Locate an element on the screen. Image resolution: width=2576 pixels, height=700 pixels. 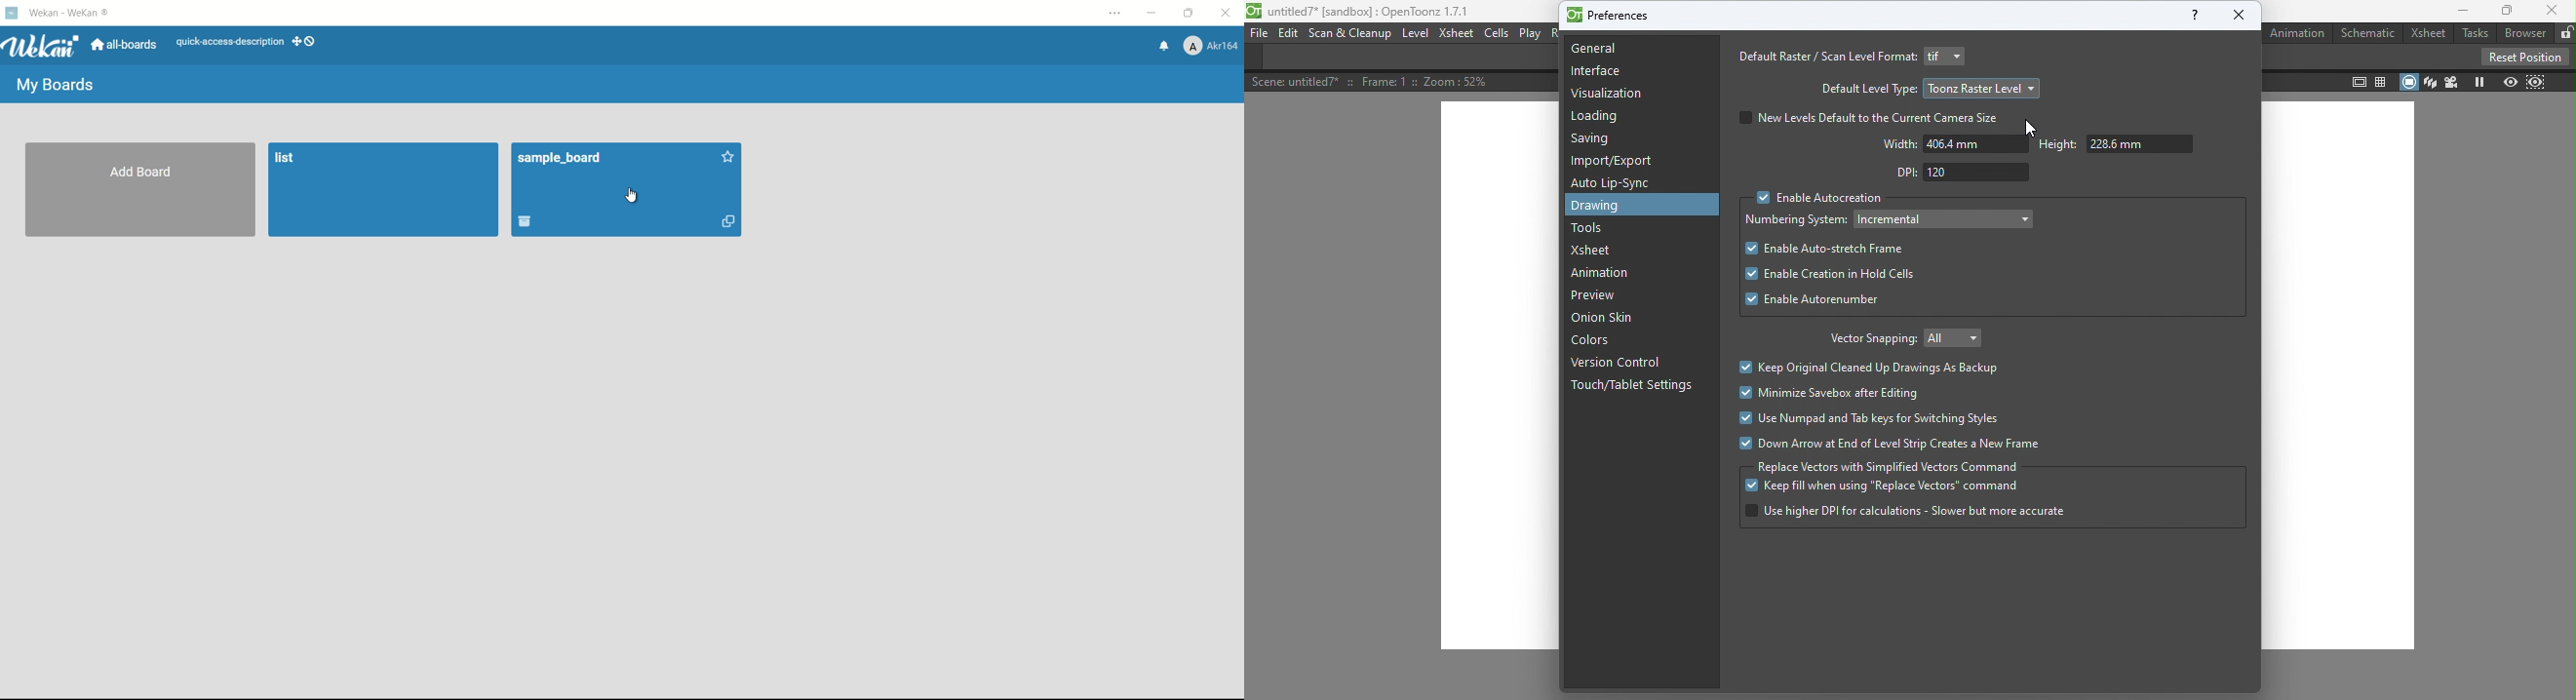
Use numpad and tab keys for switching styles is located at coordinates (1874, 421).